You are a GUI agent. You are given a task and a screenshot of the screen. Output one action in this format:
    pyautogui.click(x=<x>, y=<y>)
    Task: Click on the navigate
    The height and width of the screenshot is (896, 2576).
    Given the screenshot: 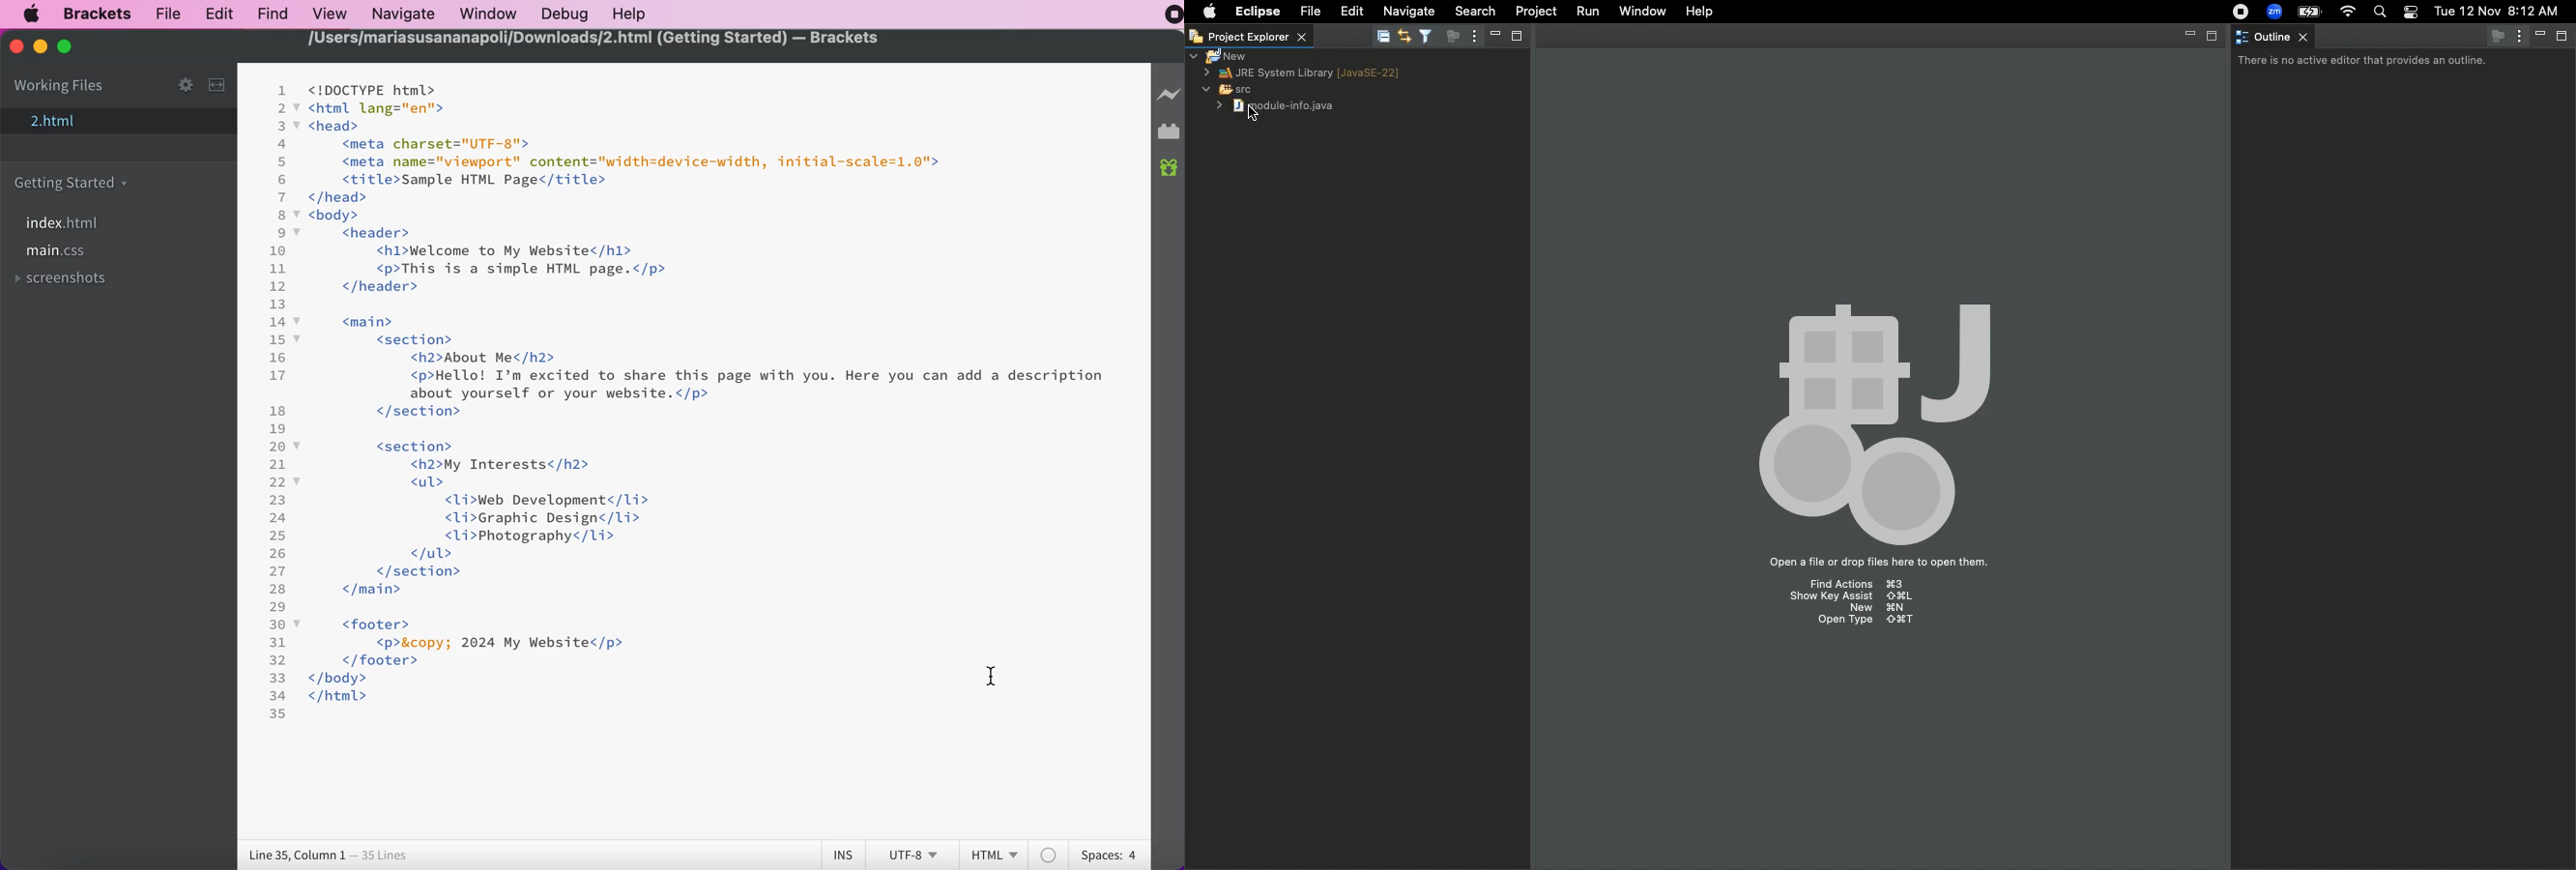 What is the action you would take?
    pyautogui.click(x=408, y=13)
    